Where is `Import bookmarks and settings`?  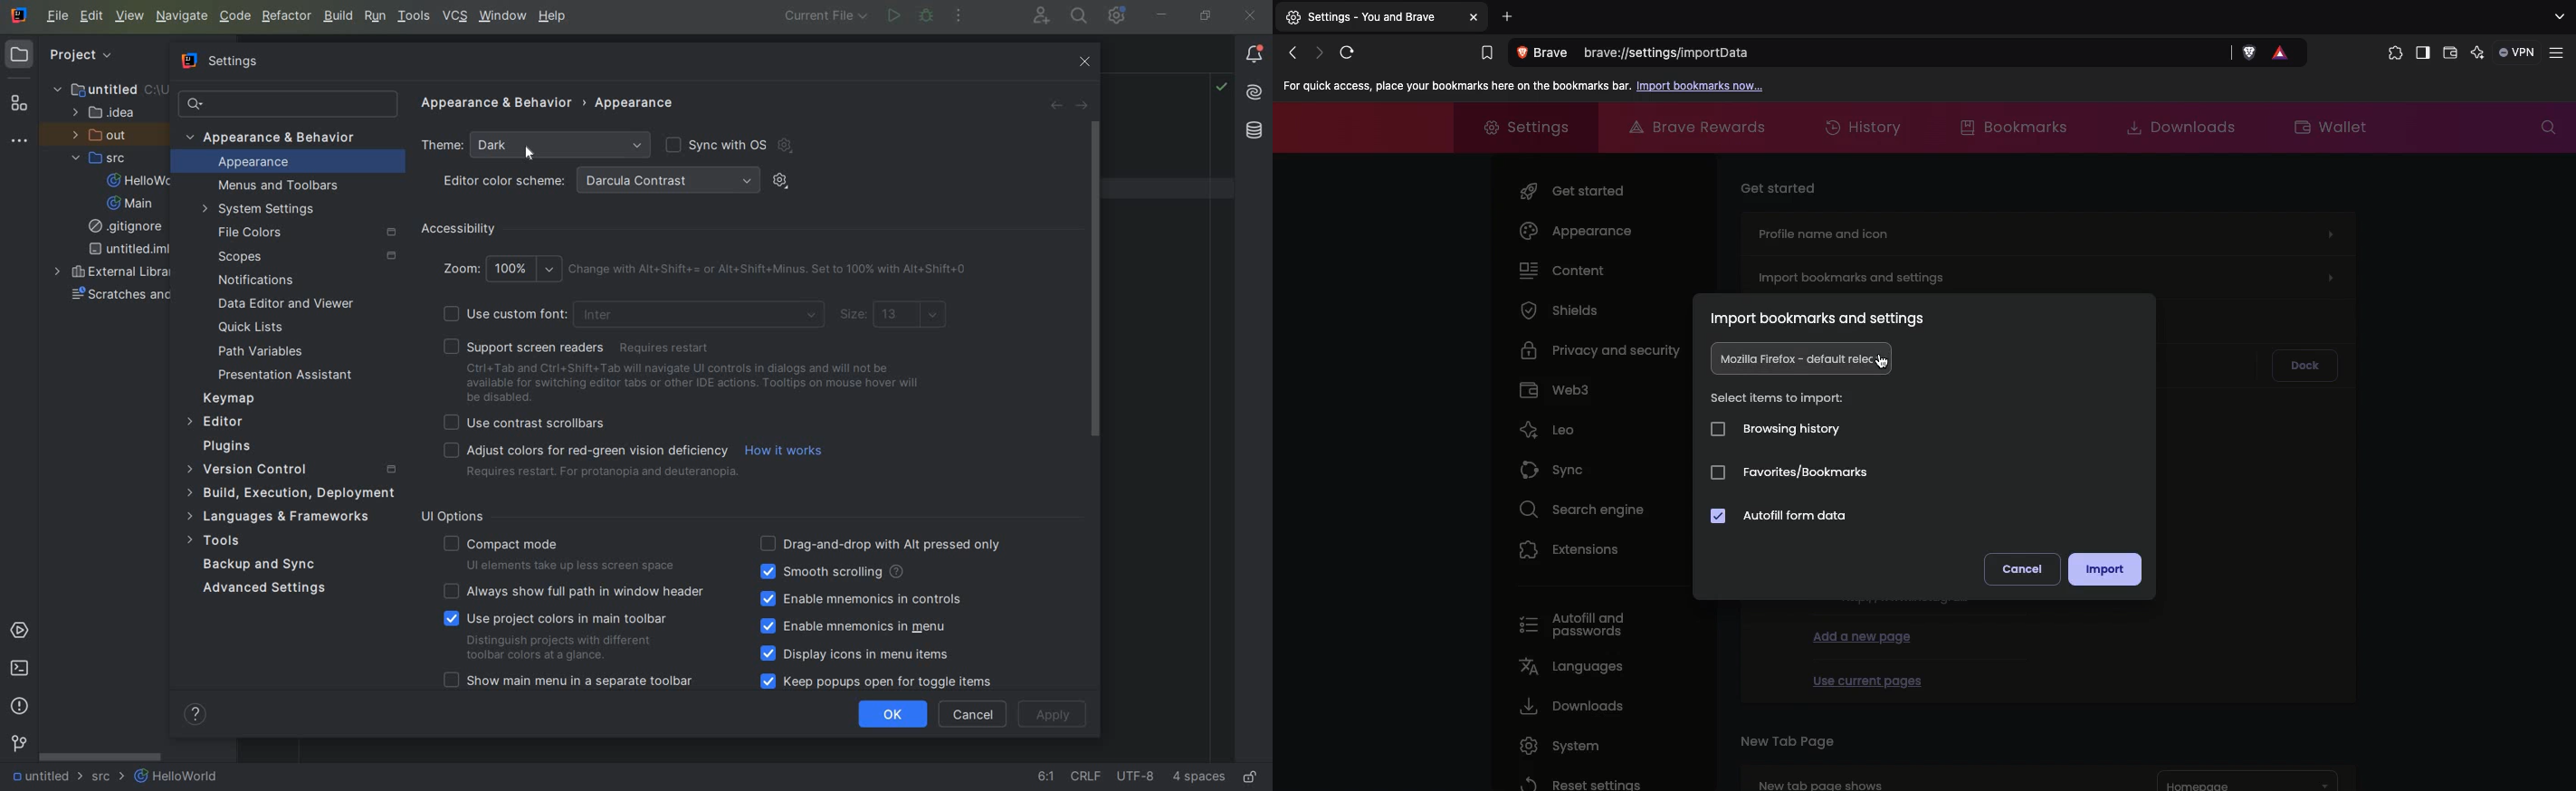 Import bookmarks and settings is located at coordinates (2050, 273).